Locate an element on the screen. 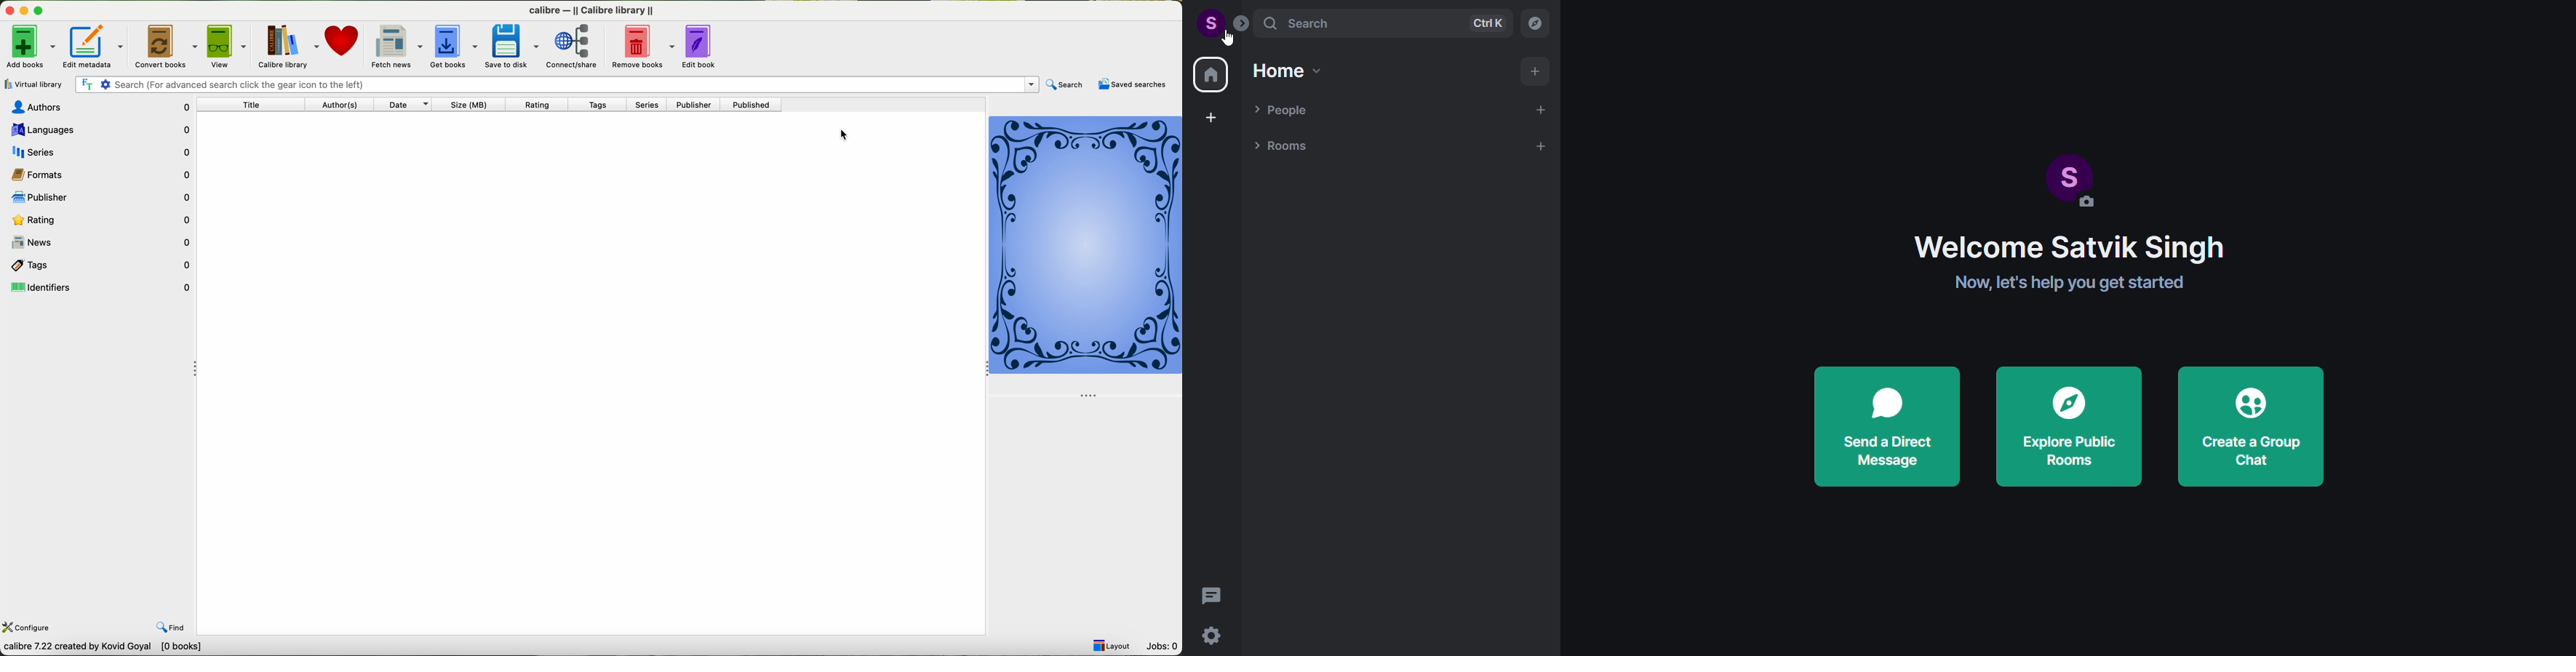  series is located at coordinates (655, 105).